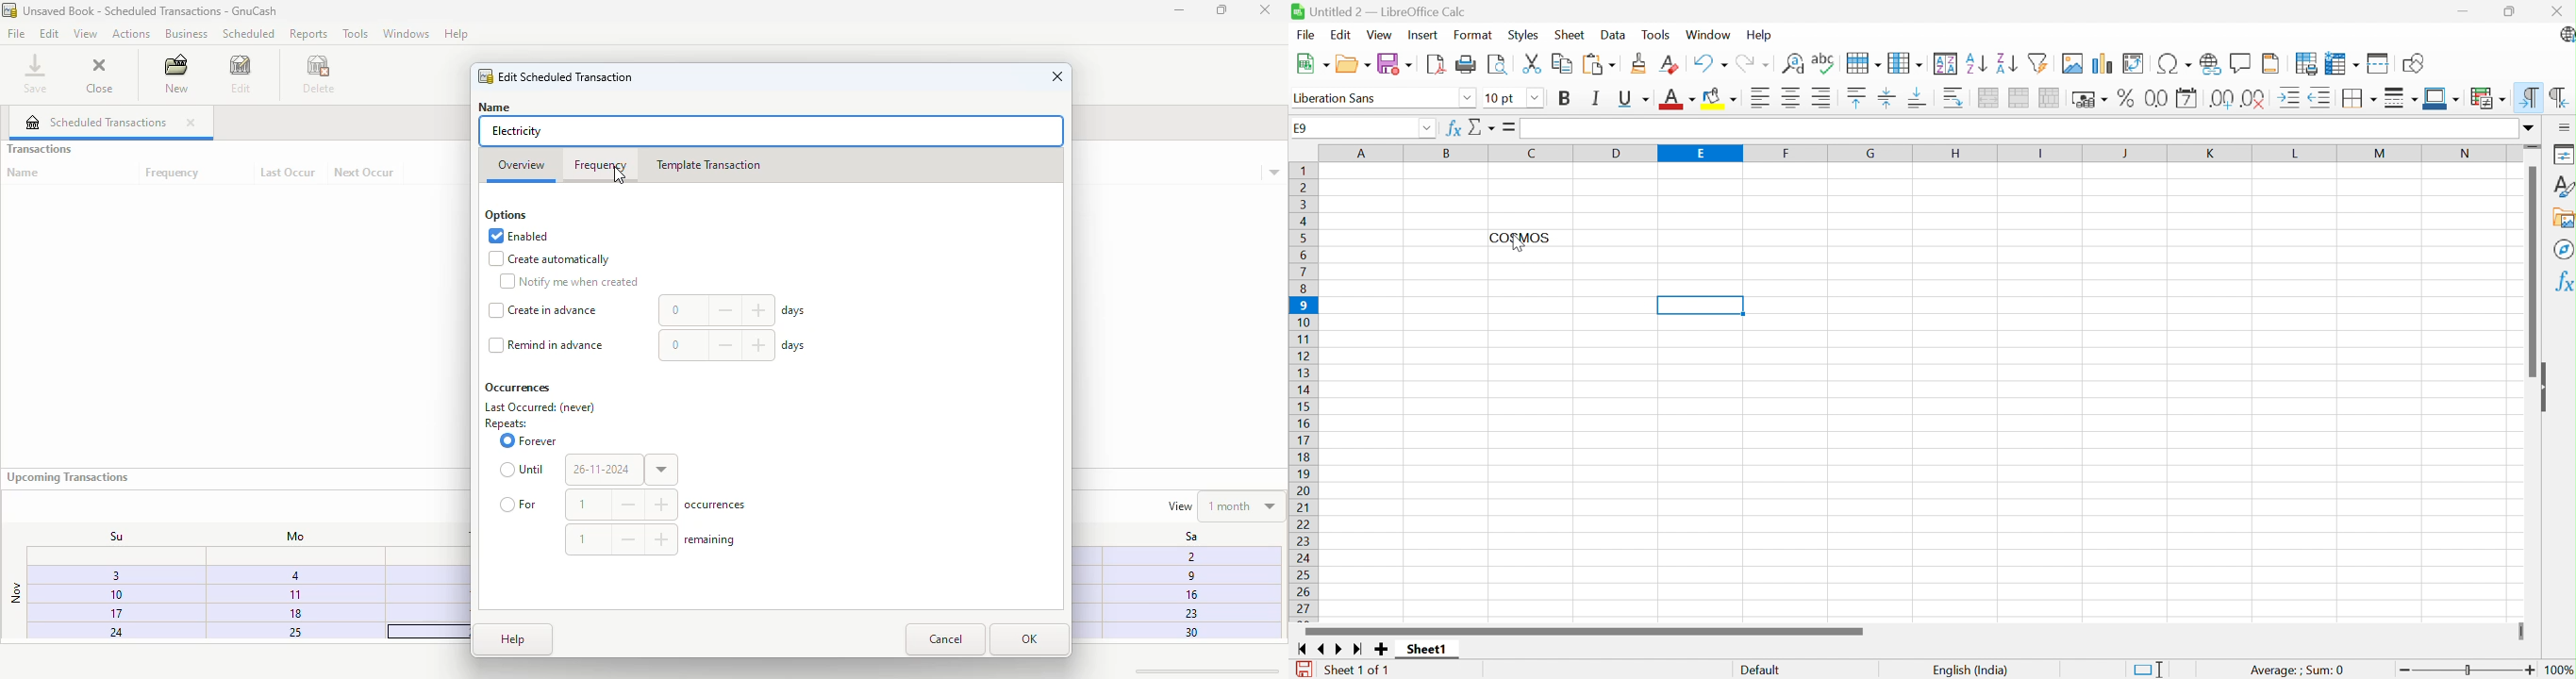  What do you see at coordinates (1300, 648) in the screenshot?
I see `Scroll to first sheet` at bounding box center [1300, 648].